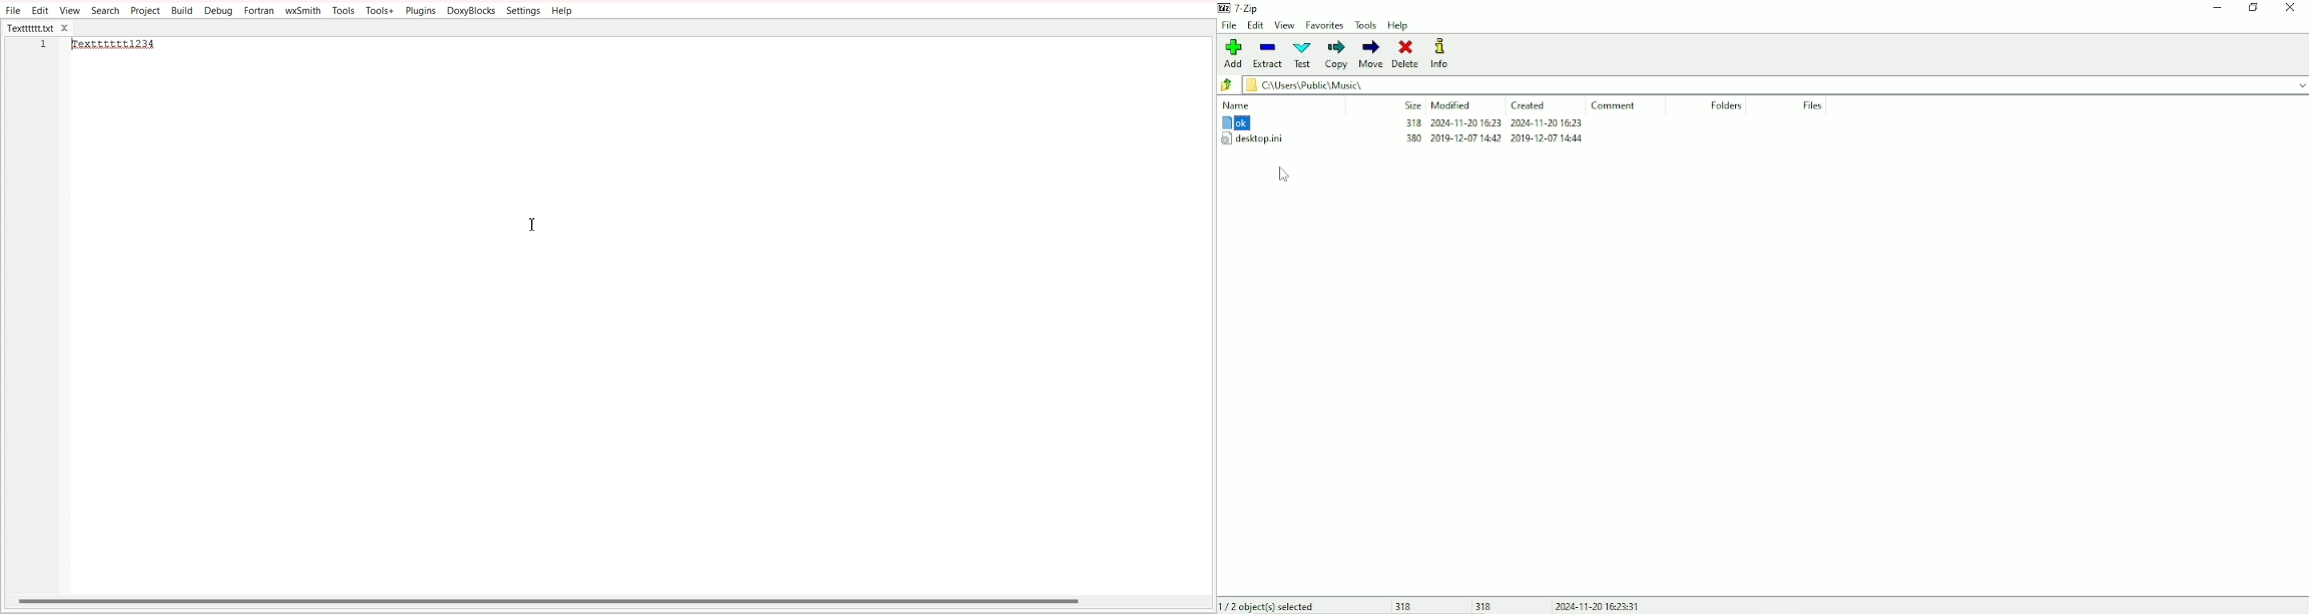  What do you see at coordinates (1266, 55) in the screenshot?
I see `Extract` at bounding box center [1266, 55].